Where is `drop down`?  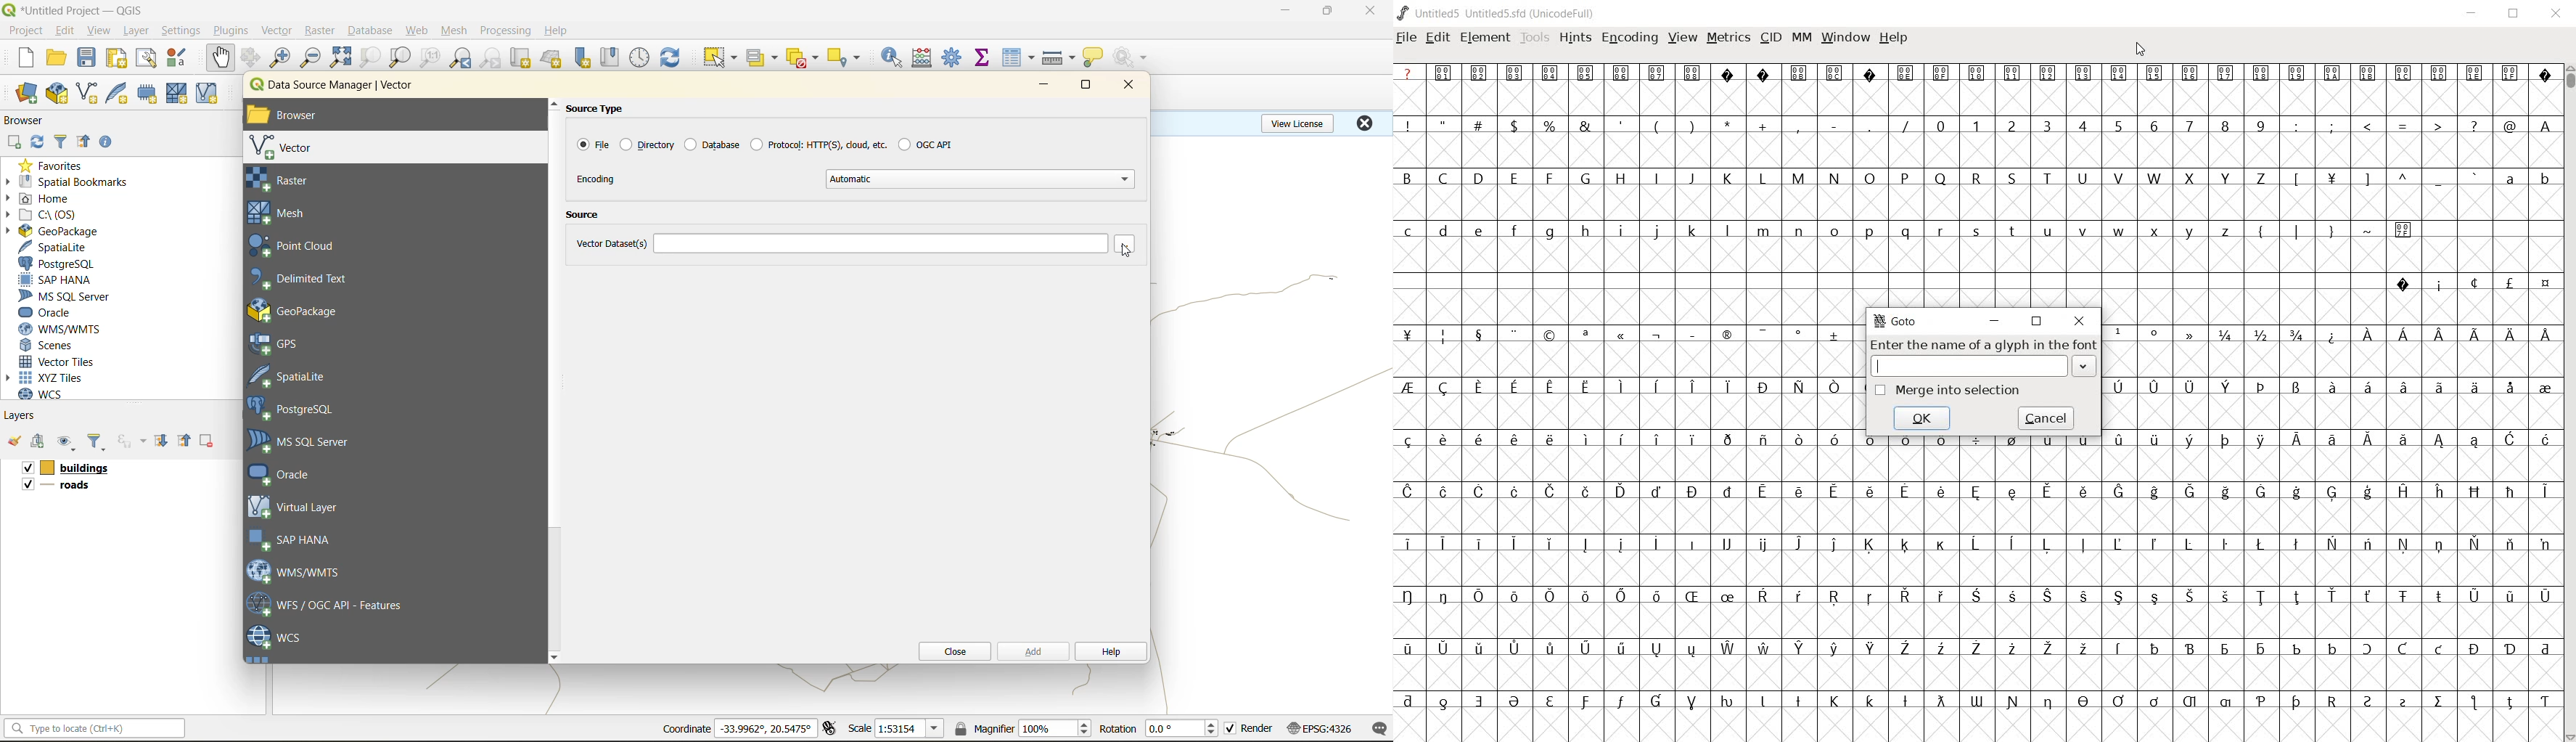 drop down is located at coordinates (2085, 367).